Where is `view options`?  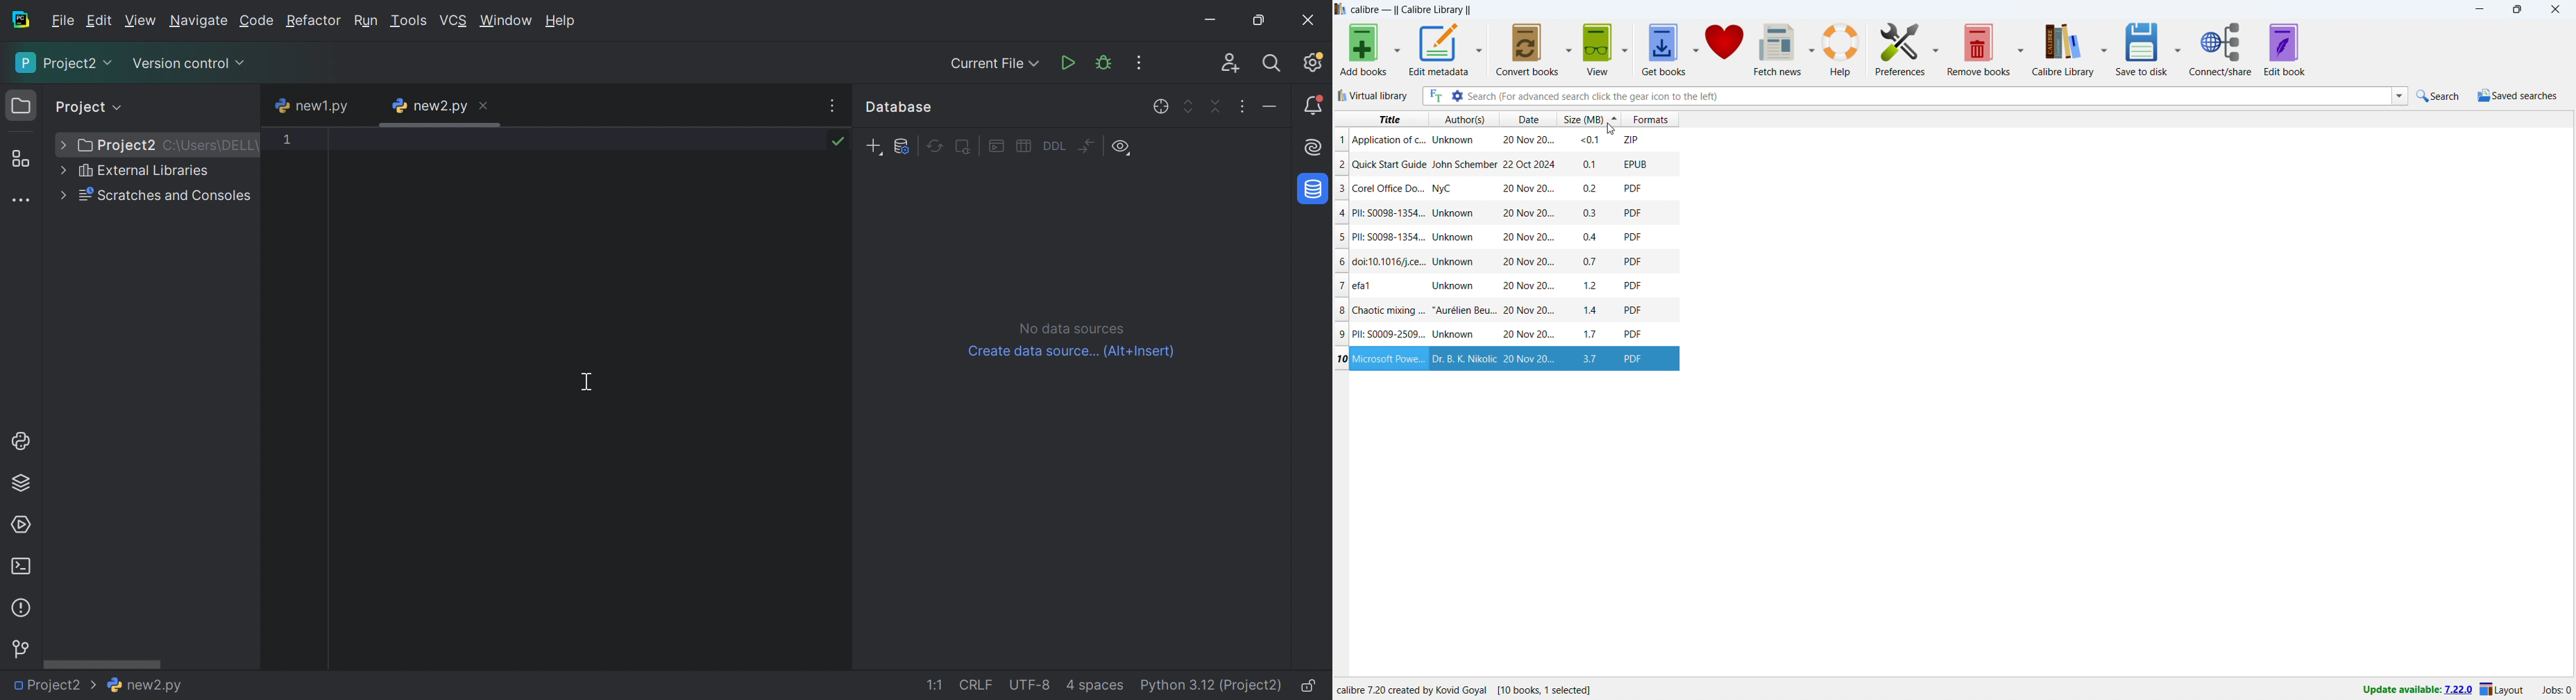
view options is located at coordinates (1625, 49).